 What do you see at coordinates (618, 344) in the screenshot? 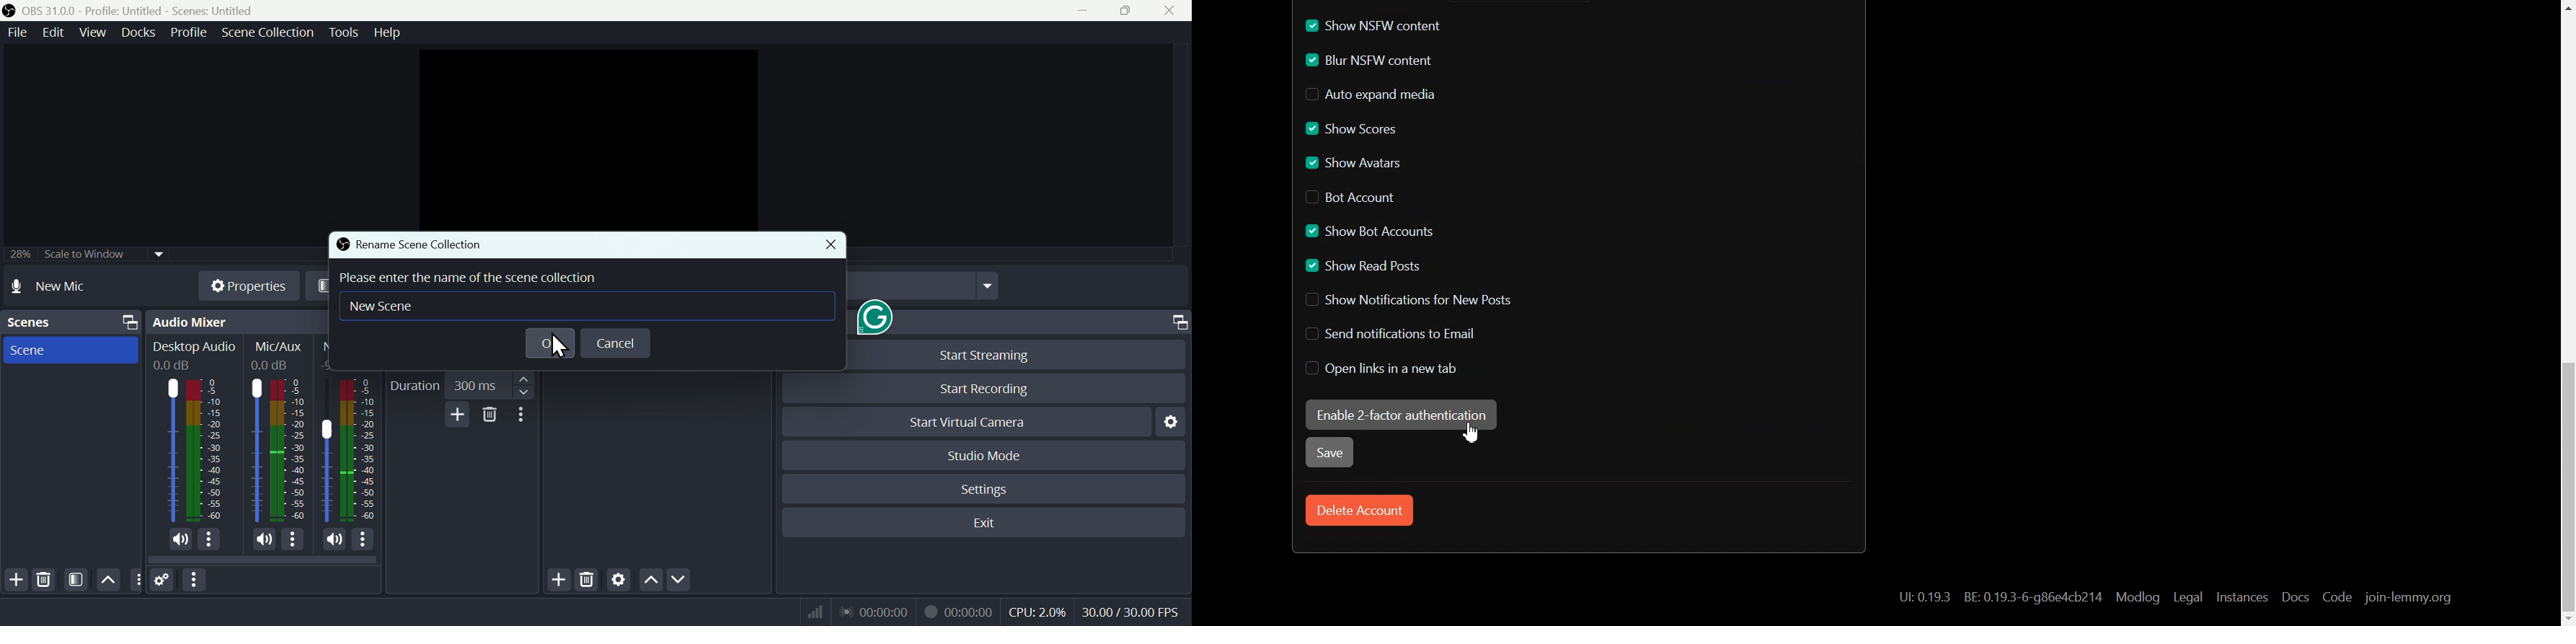
I see `Cancel` at bounding box center [618, 344].